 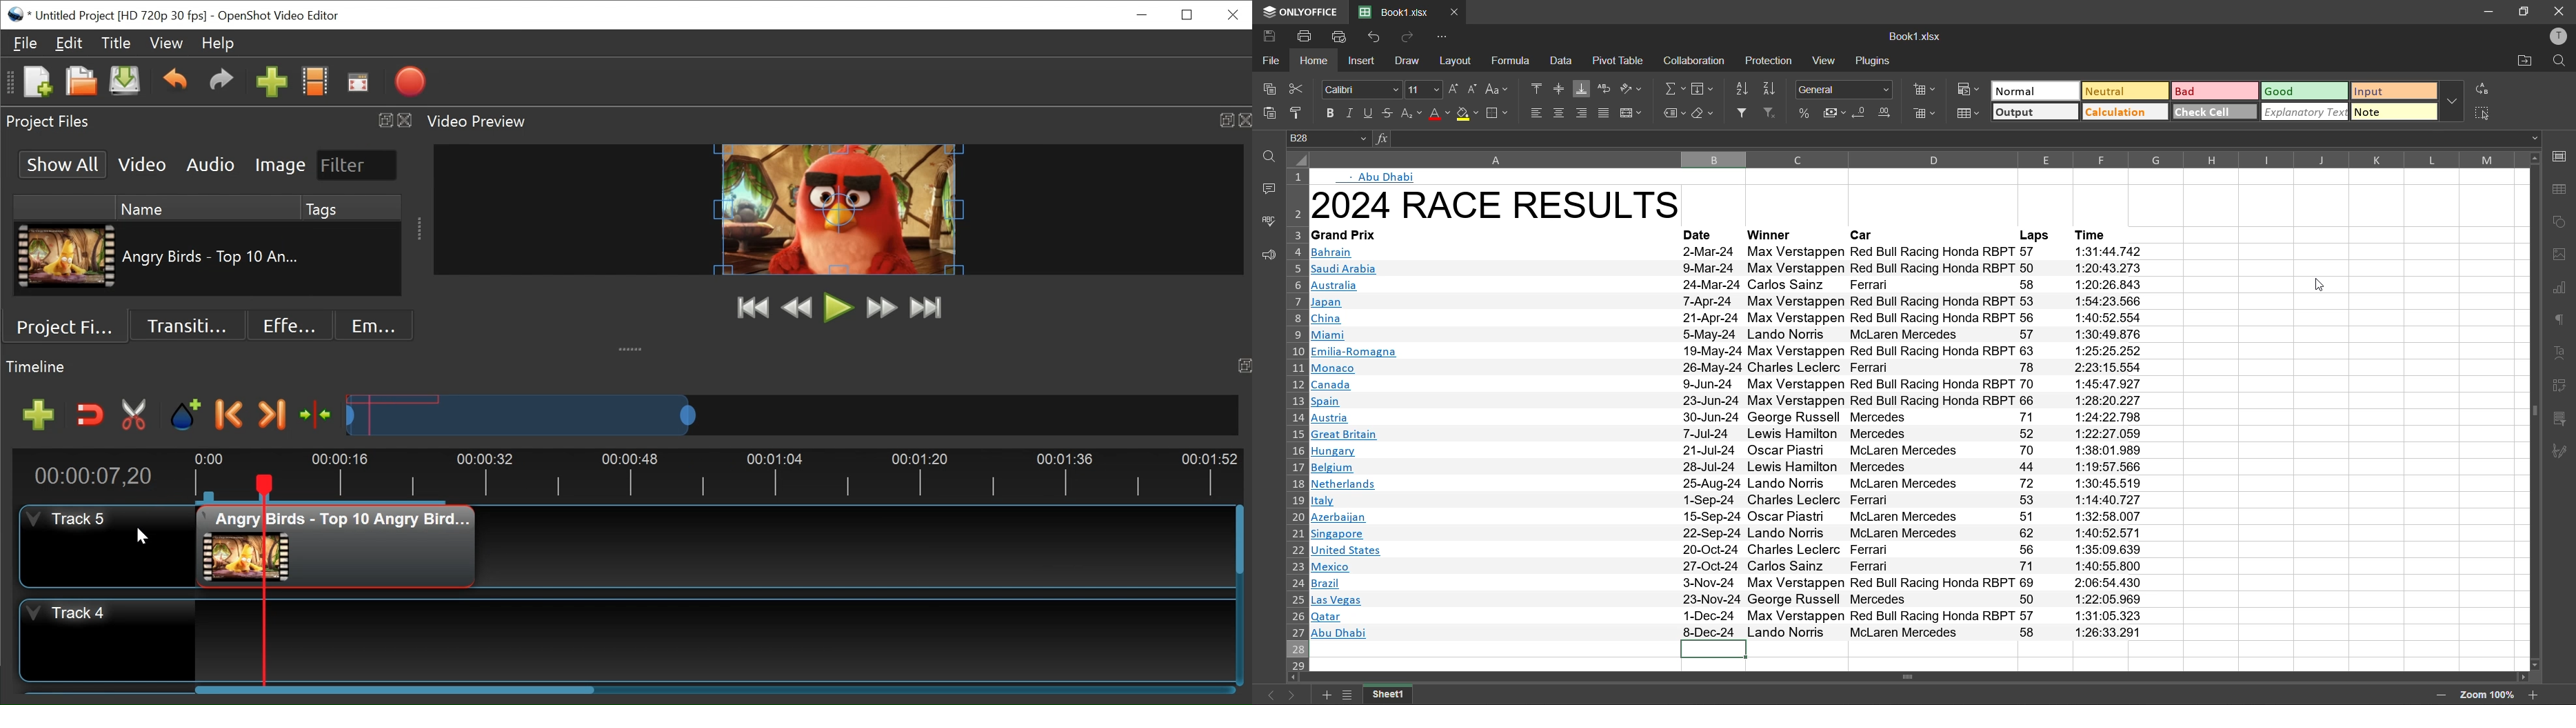 What do you see at coordinates (1343, 38) in the screenshot?
I see `quick print` at bounding box center [1343, 38].